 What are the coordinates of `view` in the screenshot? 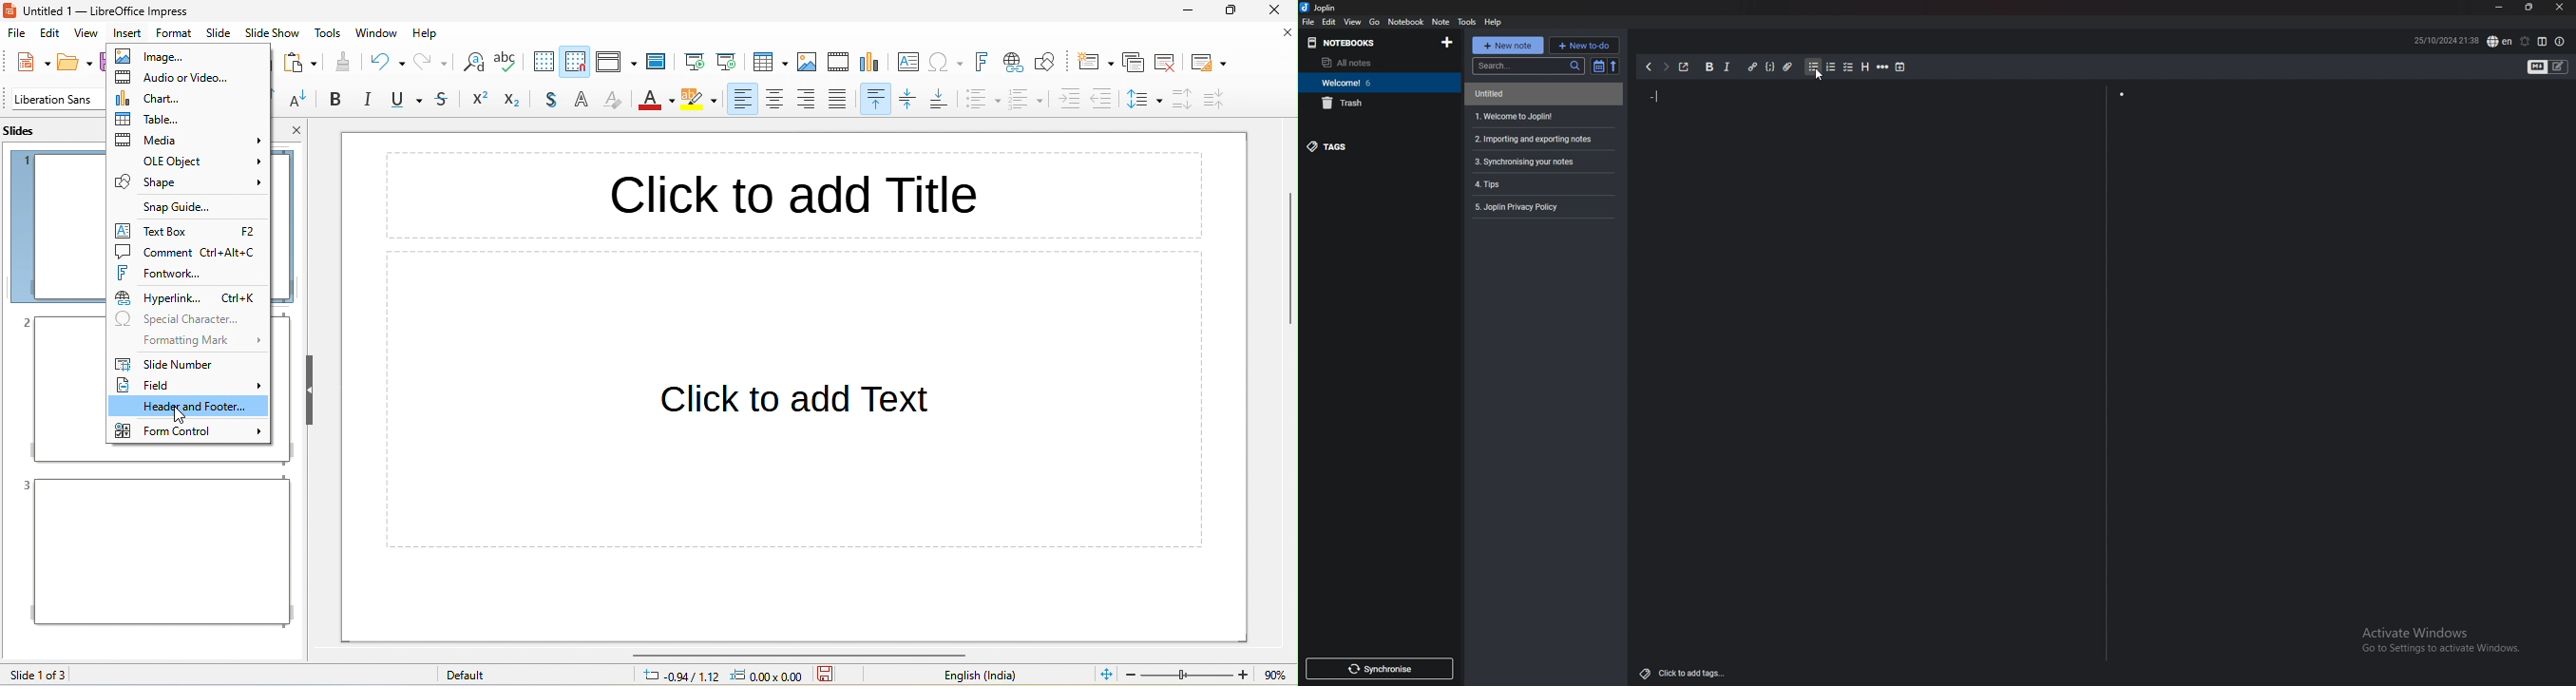 It's located at (86, 36).